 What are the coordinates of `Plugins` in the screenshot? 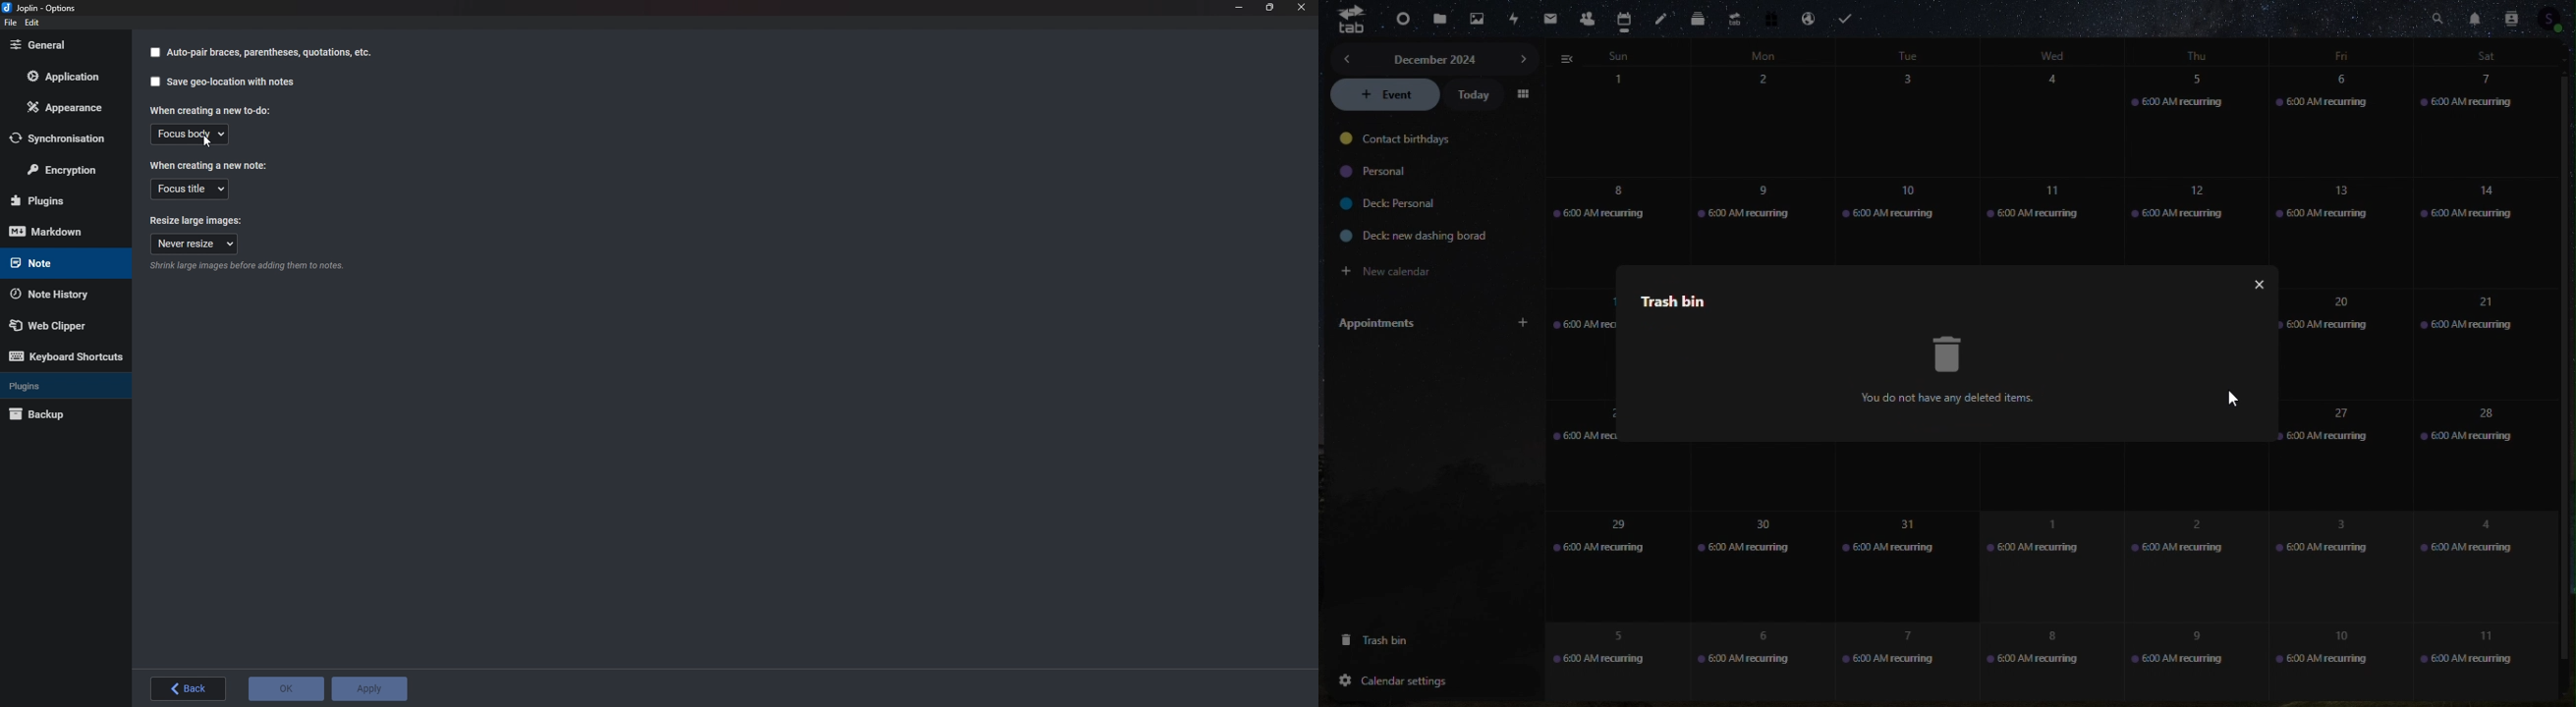 It's located at (63, 384).